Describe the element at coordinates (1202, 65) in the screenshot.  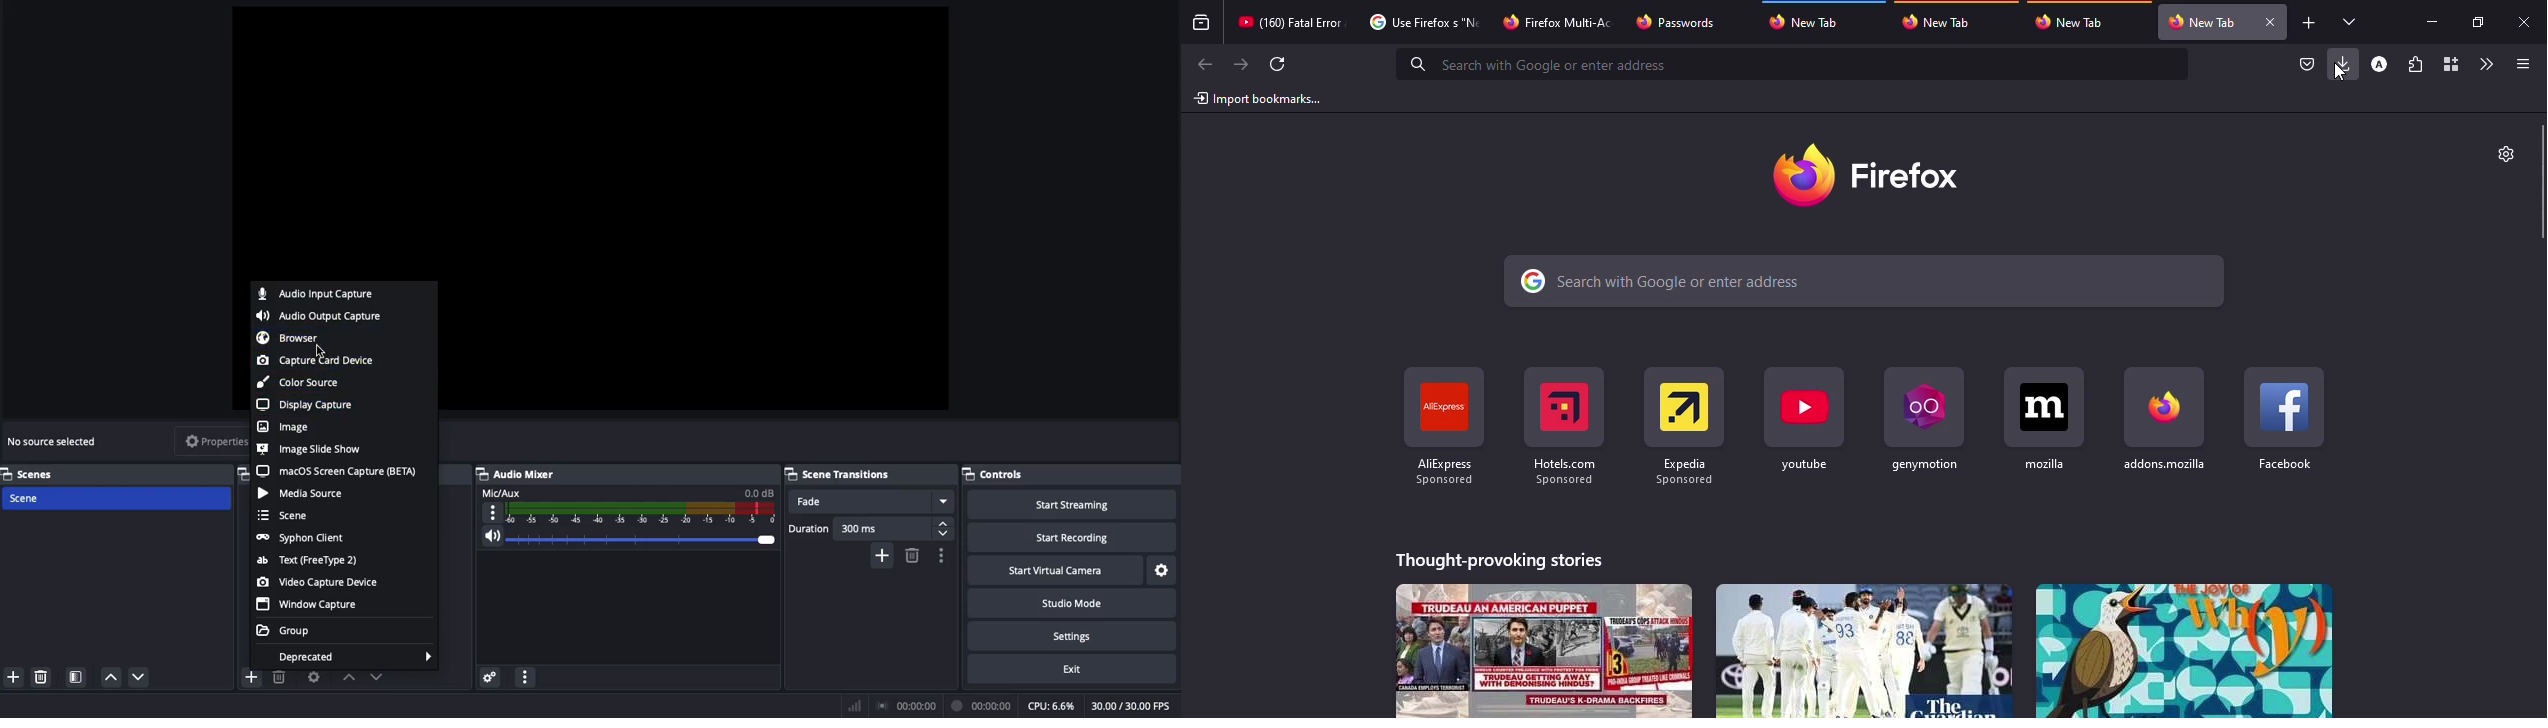
I see `back` at that location.